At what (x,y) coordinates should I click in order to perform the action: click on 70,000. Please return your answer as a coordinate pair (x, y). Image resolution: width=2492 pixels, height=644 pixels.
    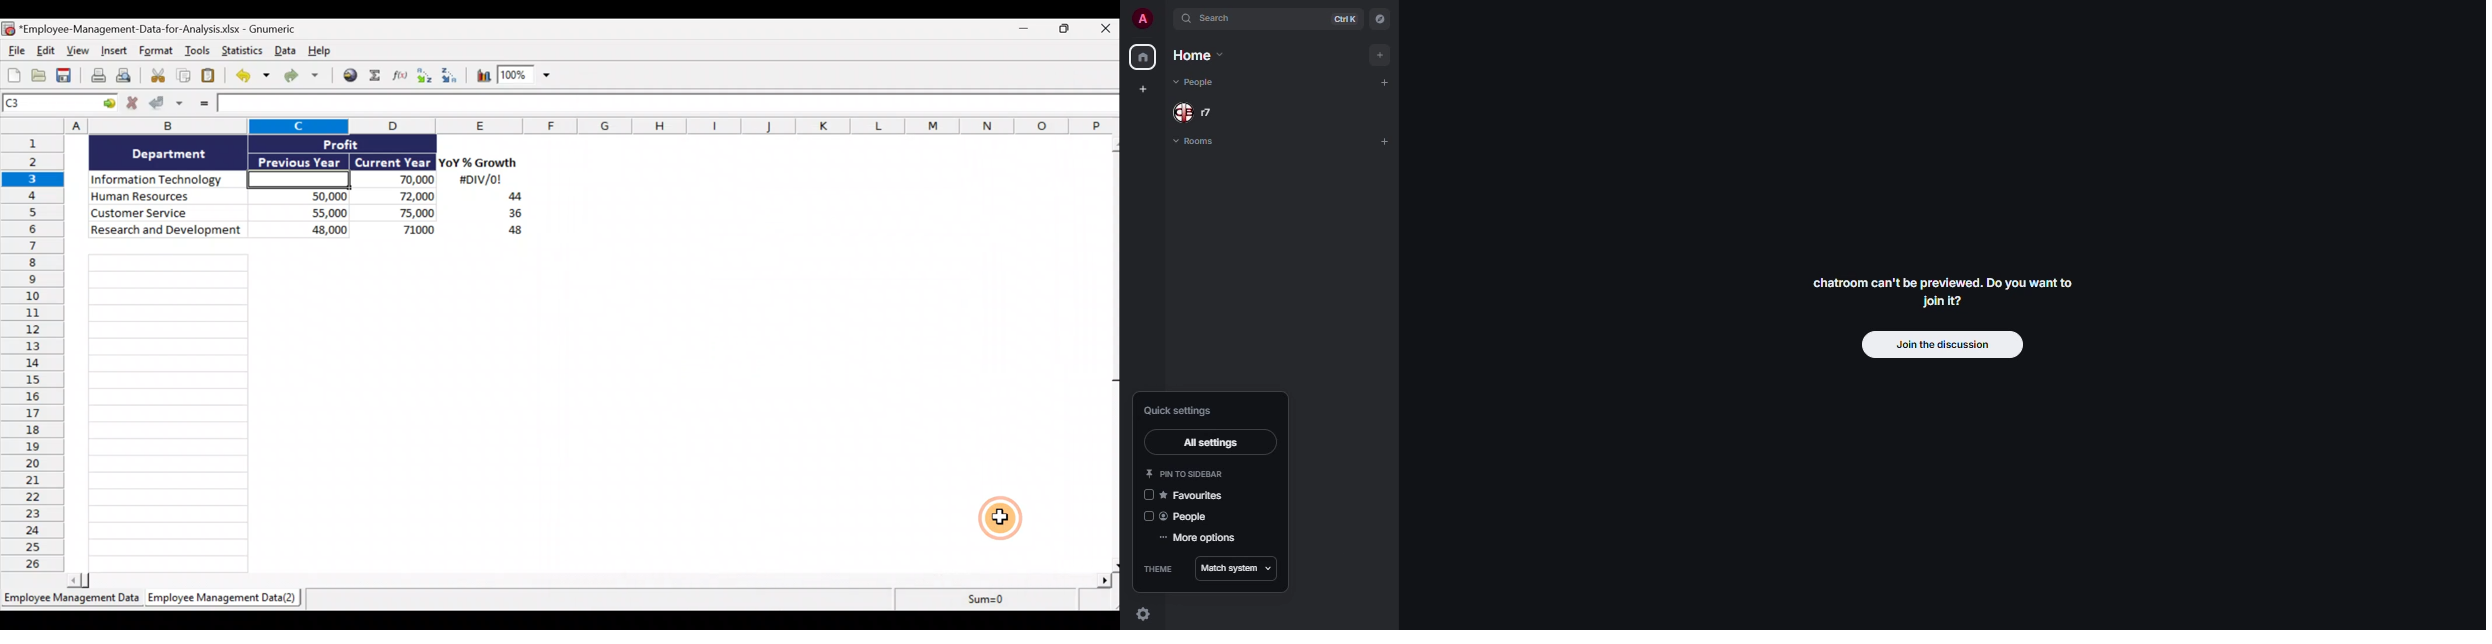
    Looking at the image, I should click on (399, 180).